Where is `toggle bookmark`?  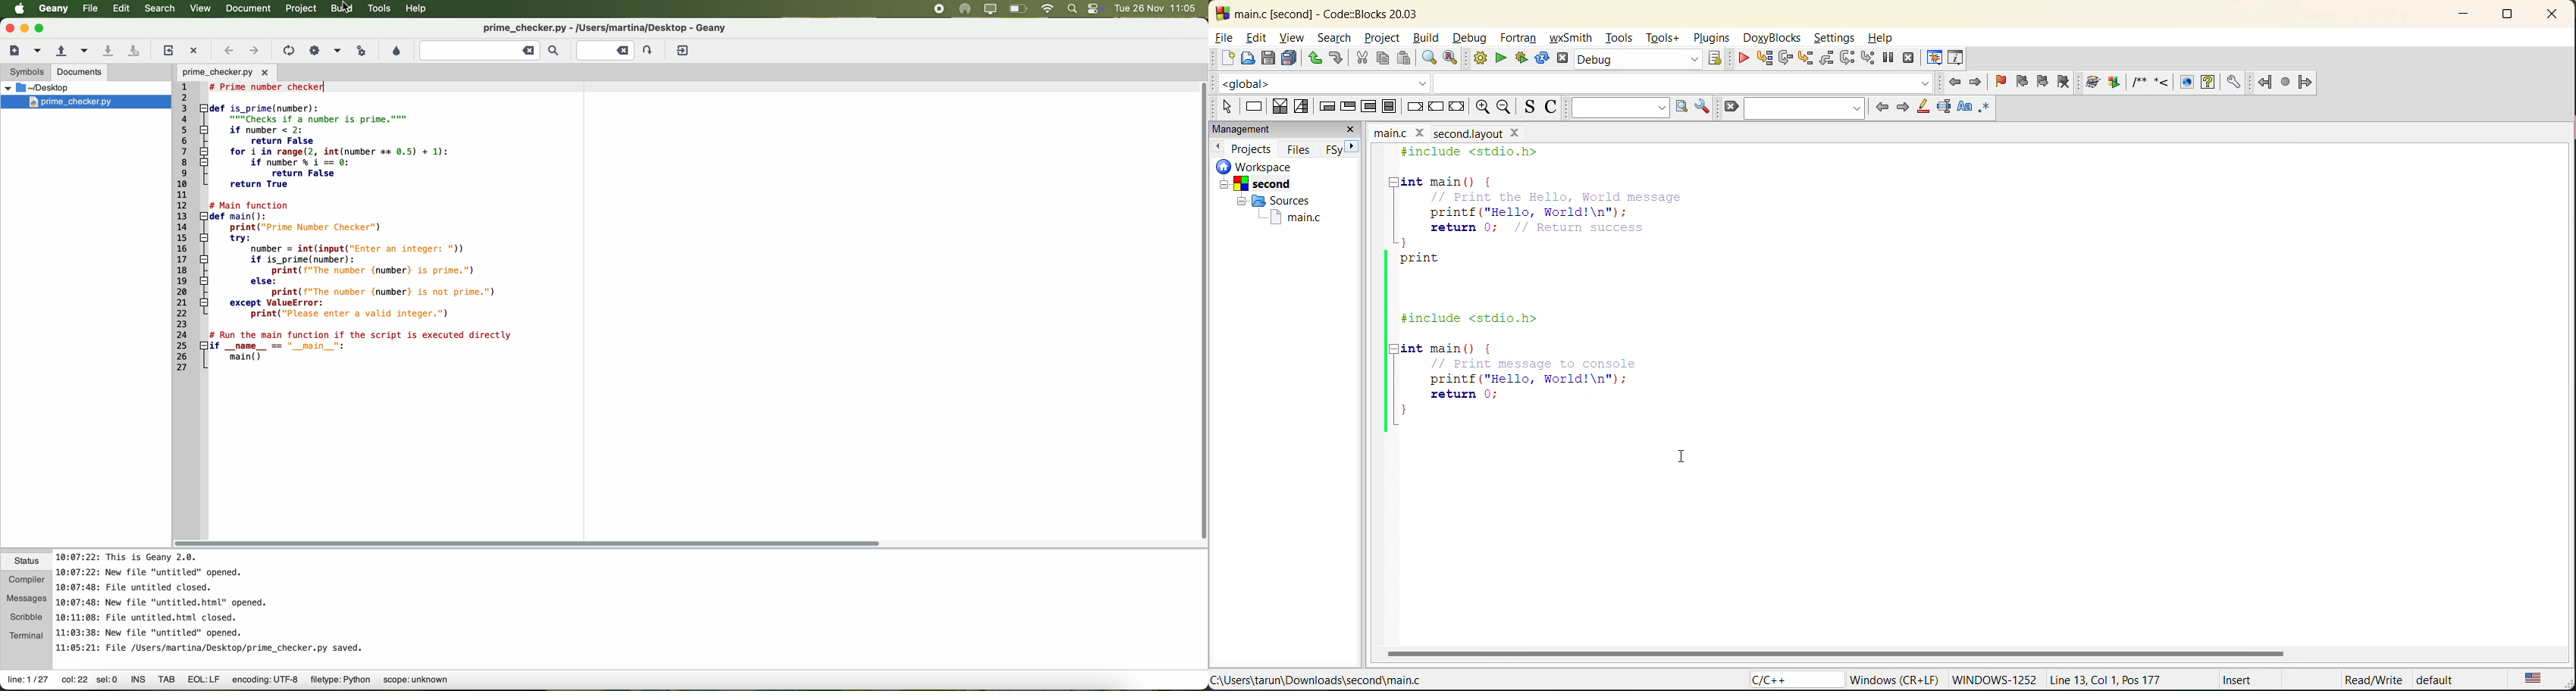
toggle bookmark is located at coordinates (2003, 82).